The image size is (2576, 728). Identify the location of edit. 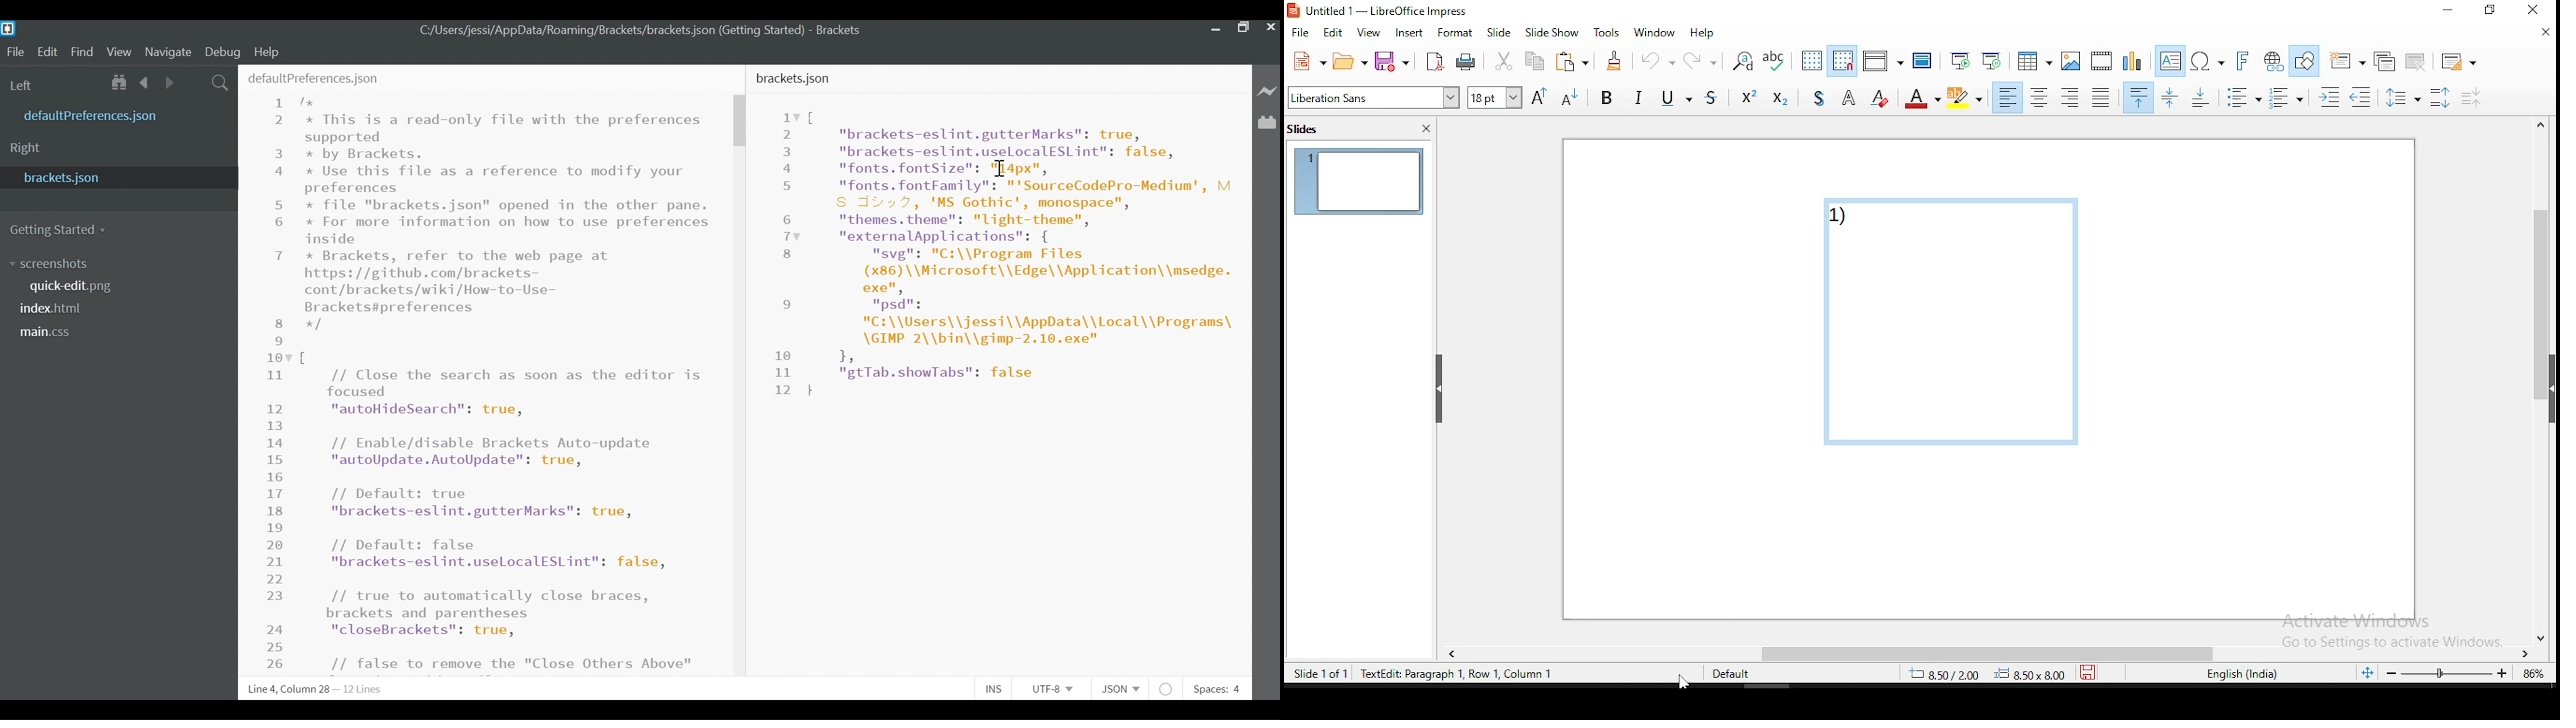
(1334, 33).